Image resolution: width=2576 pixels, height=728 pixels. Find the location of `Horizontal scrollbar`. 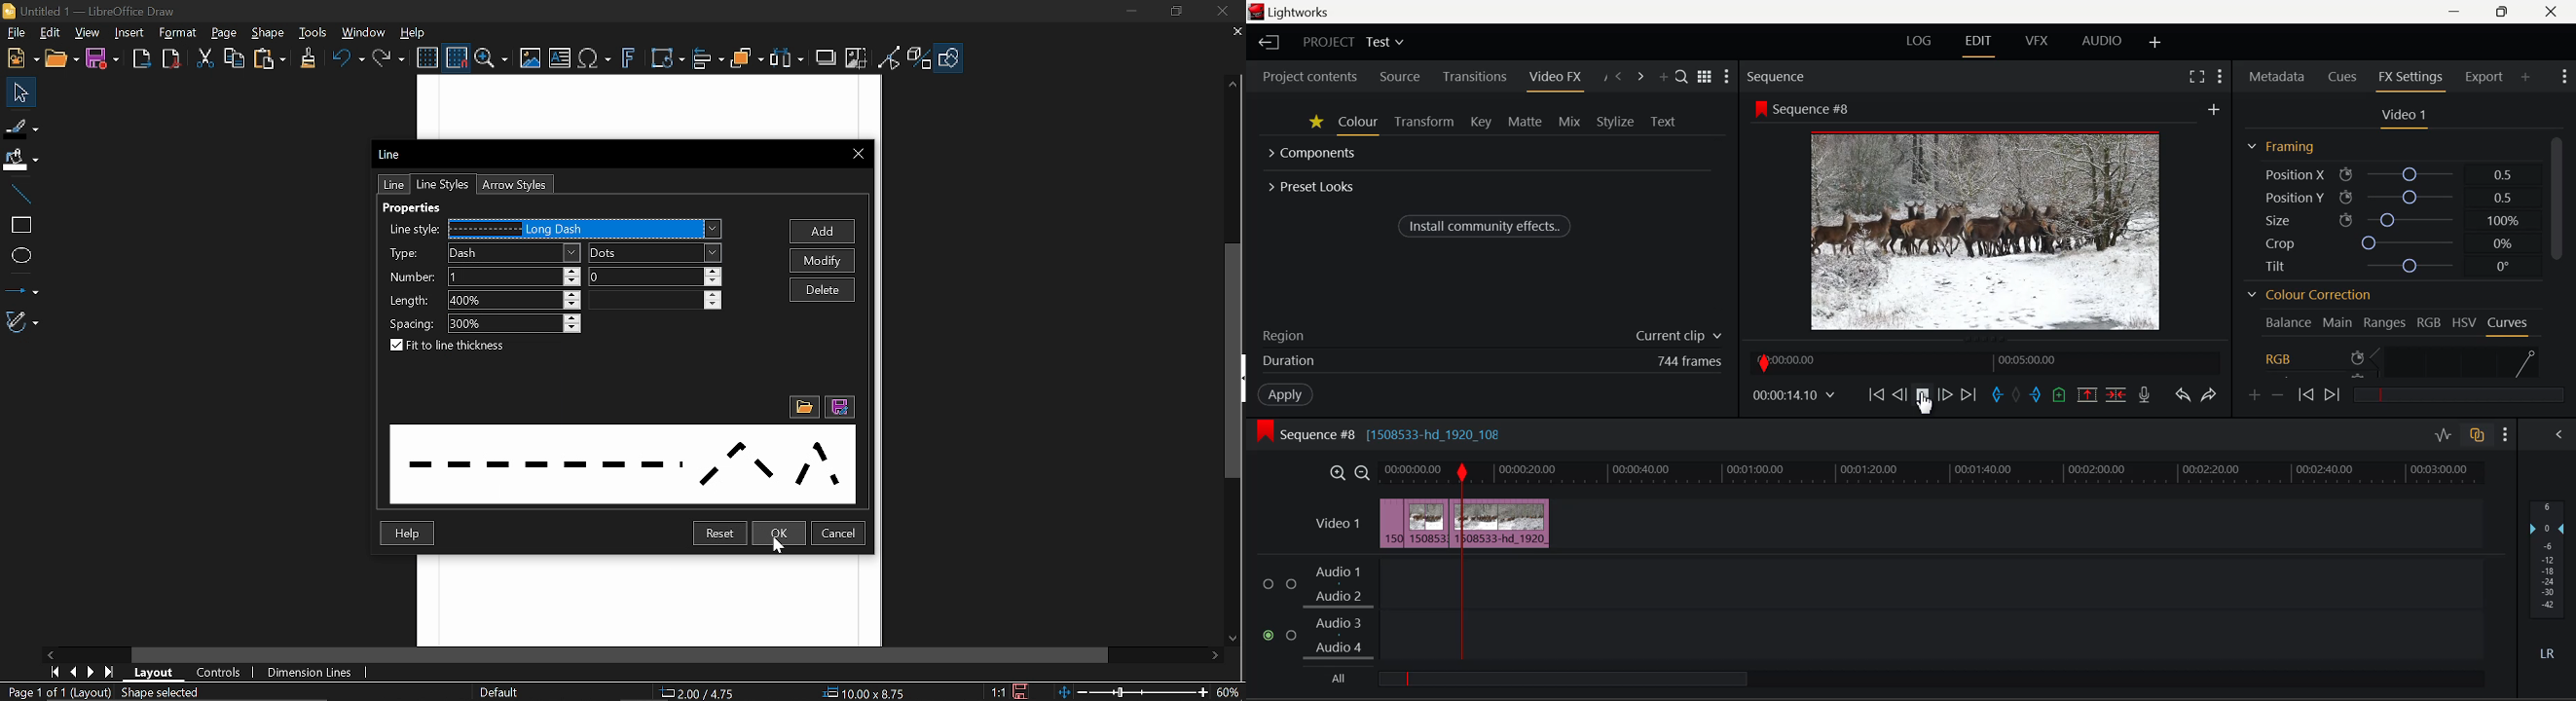

Horizontal scrollbar is located at coordinates (621, 655).